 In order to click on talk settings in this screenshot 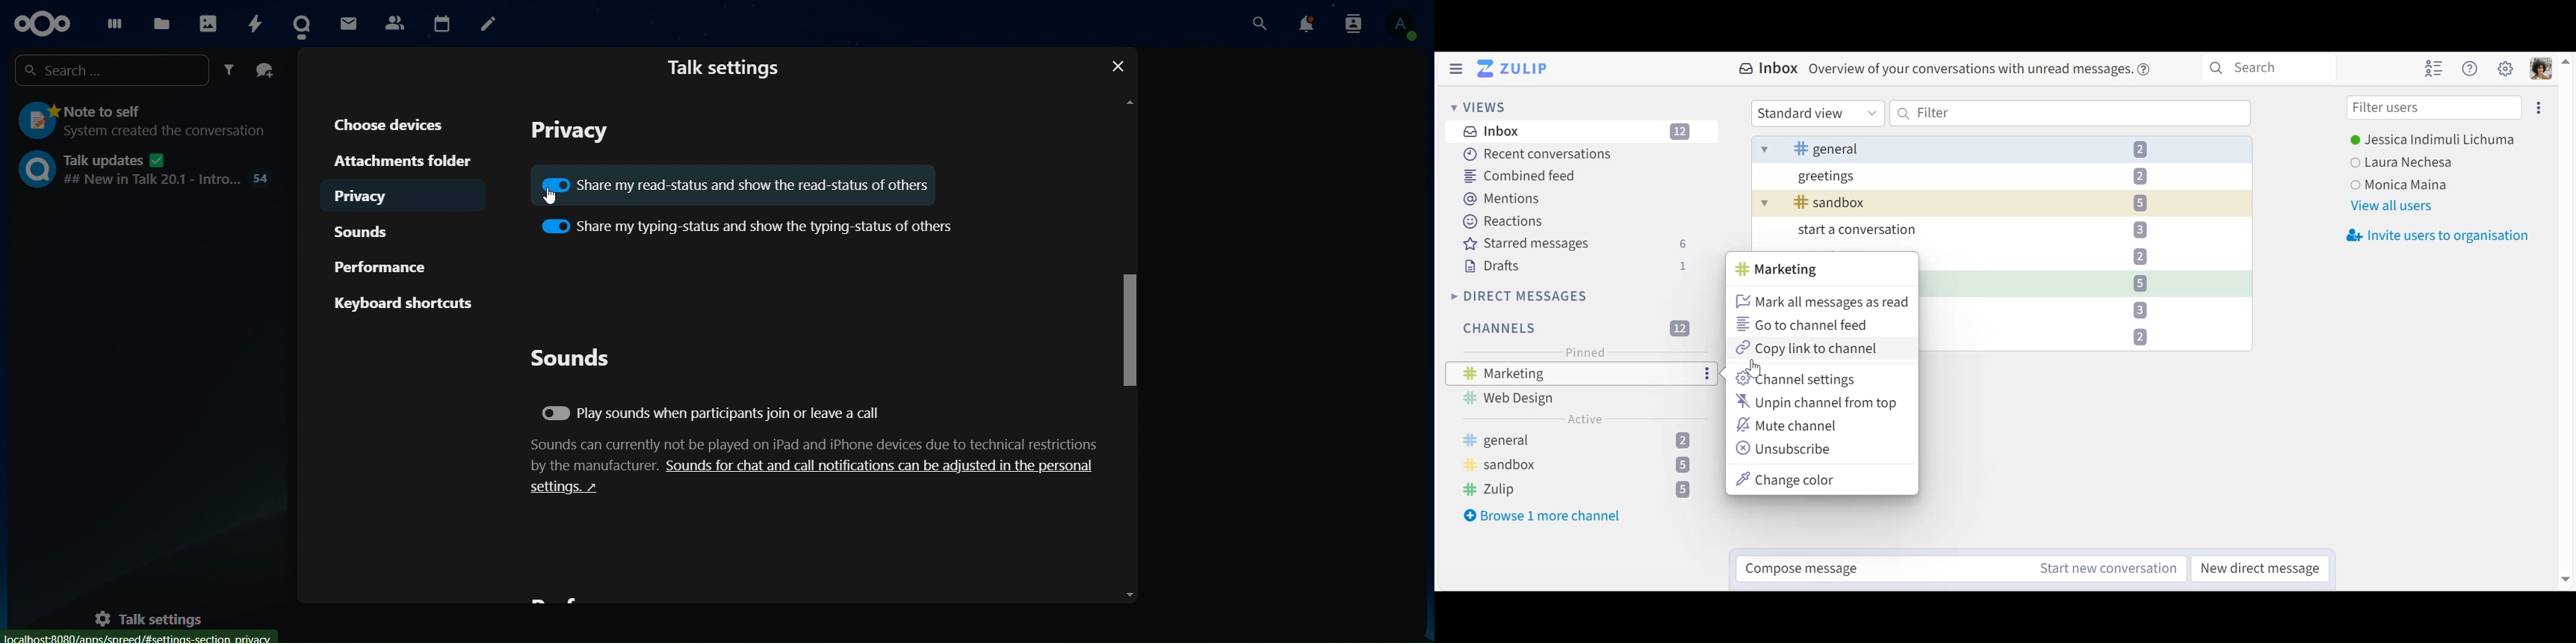, I will do `click(158, 615)`.